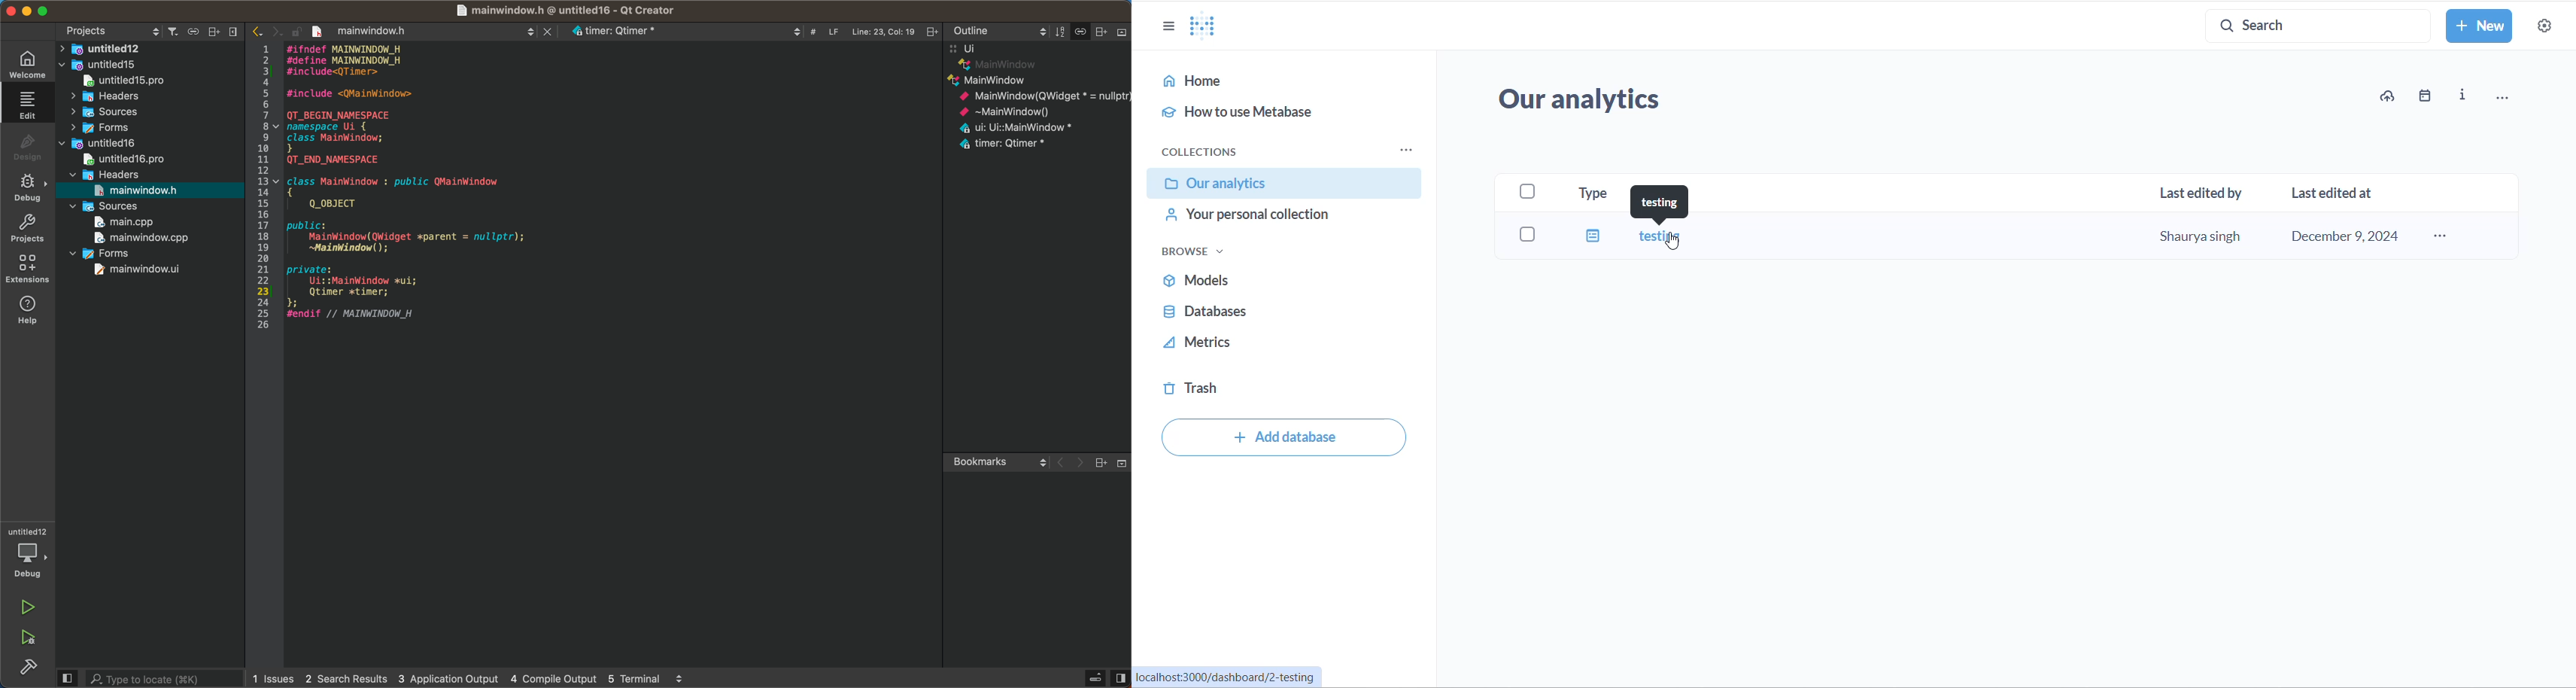 The width and height of the screenshot is (2576, 700). I want to click on last edited at, so click(2334, 192).